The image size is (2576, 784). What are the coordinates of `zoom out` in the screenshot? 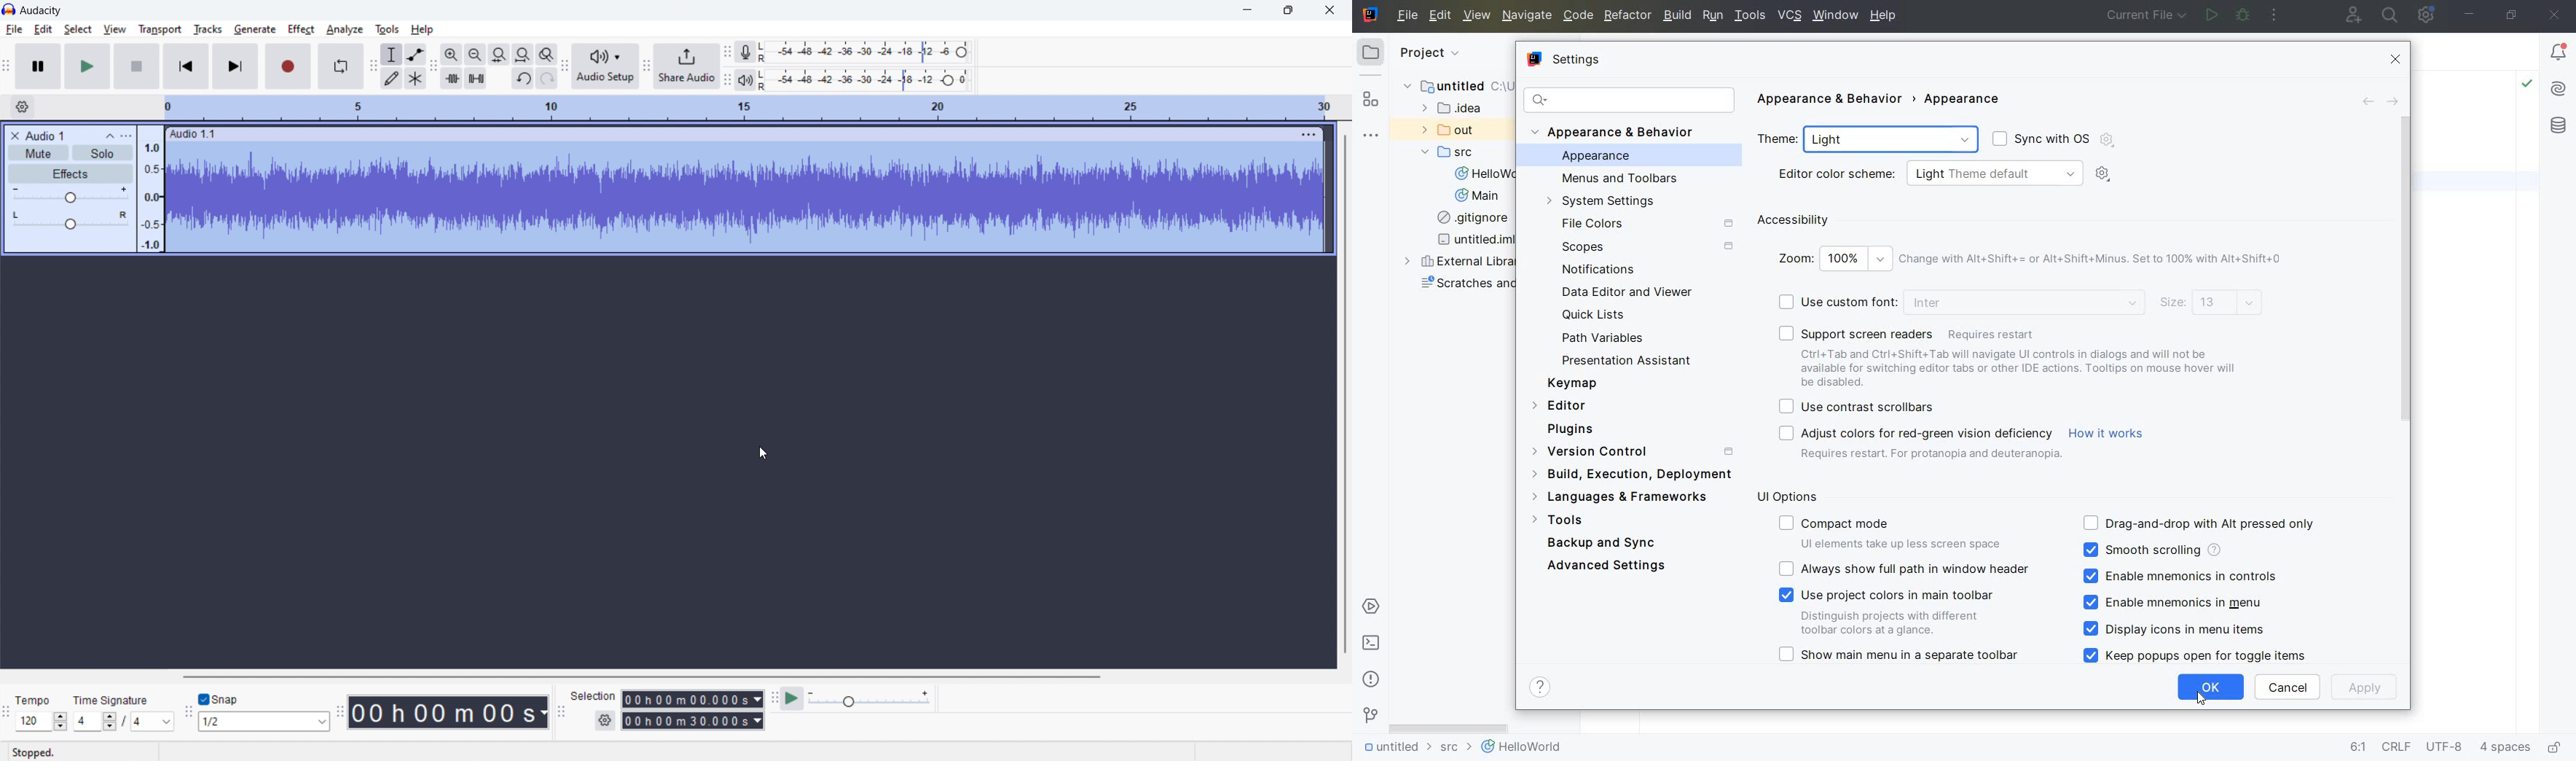 It's located at (475, 54).